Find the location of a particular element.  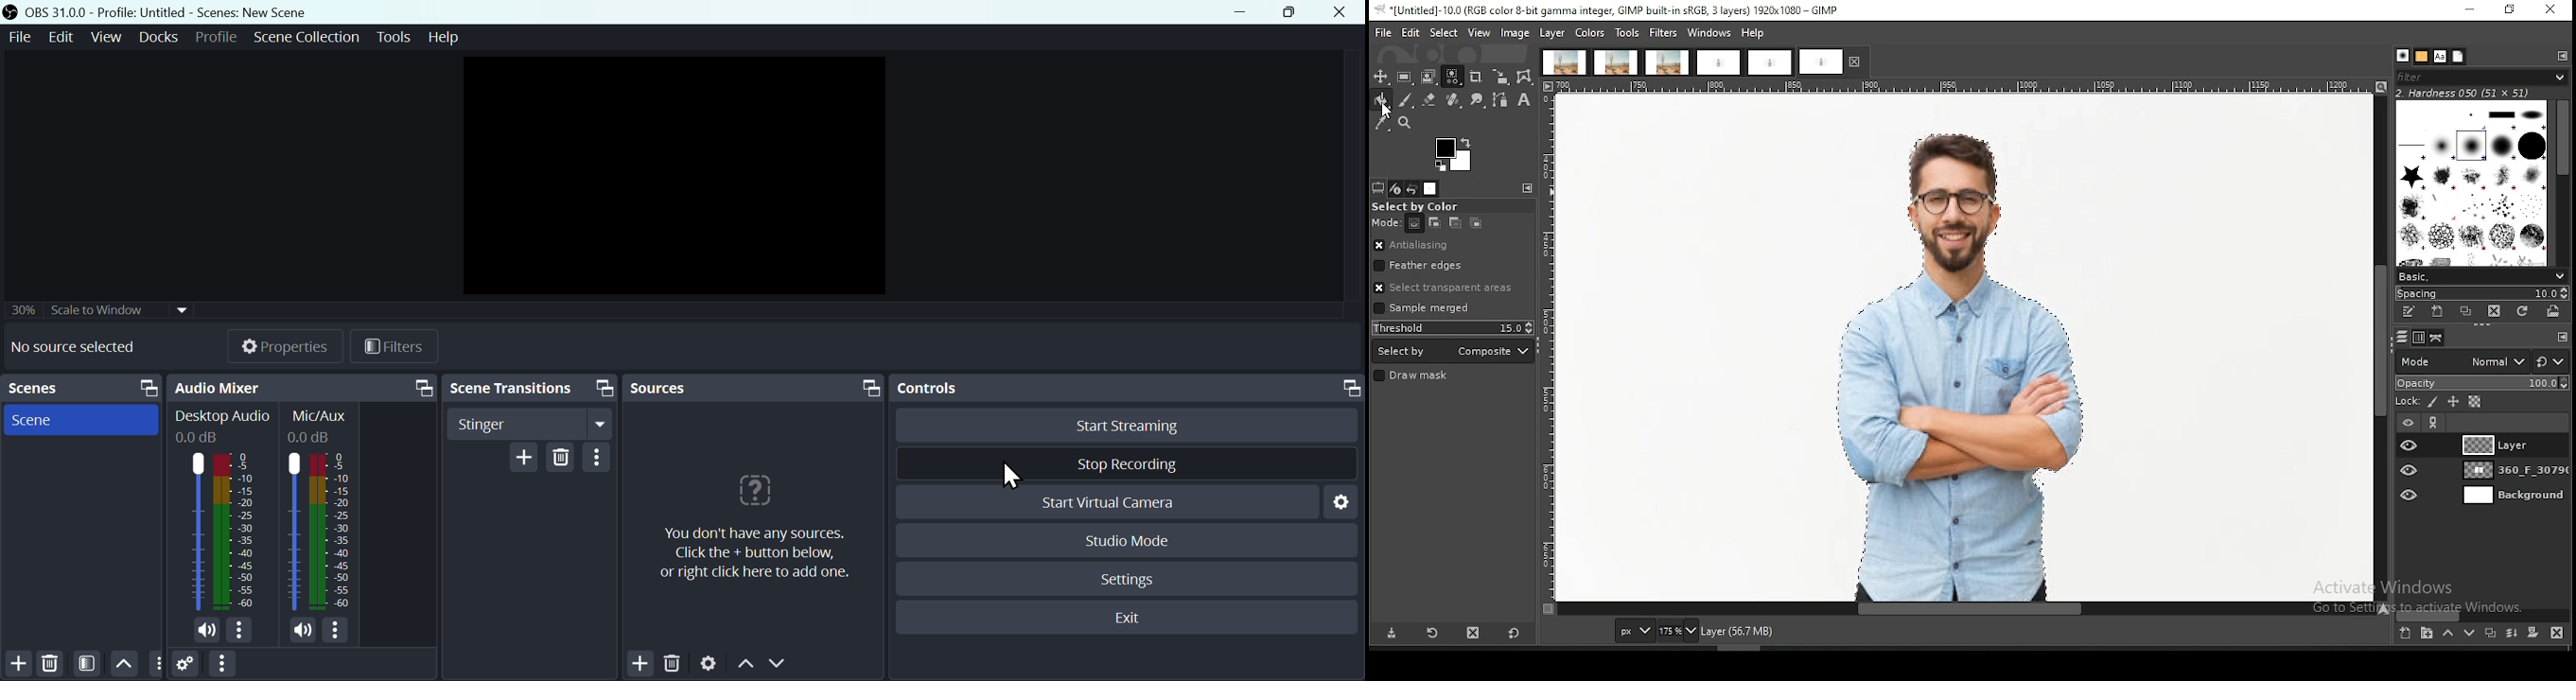

Add is located at coordinates (525, 459).